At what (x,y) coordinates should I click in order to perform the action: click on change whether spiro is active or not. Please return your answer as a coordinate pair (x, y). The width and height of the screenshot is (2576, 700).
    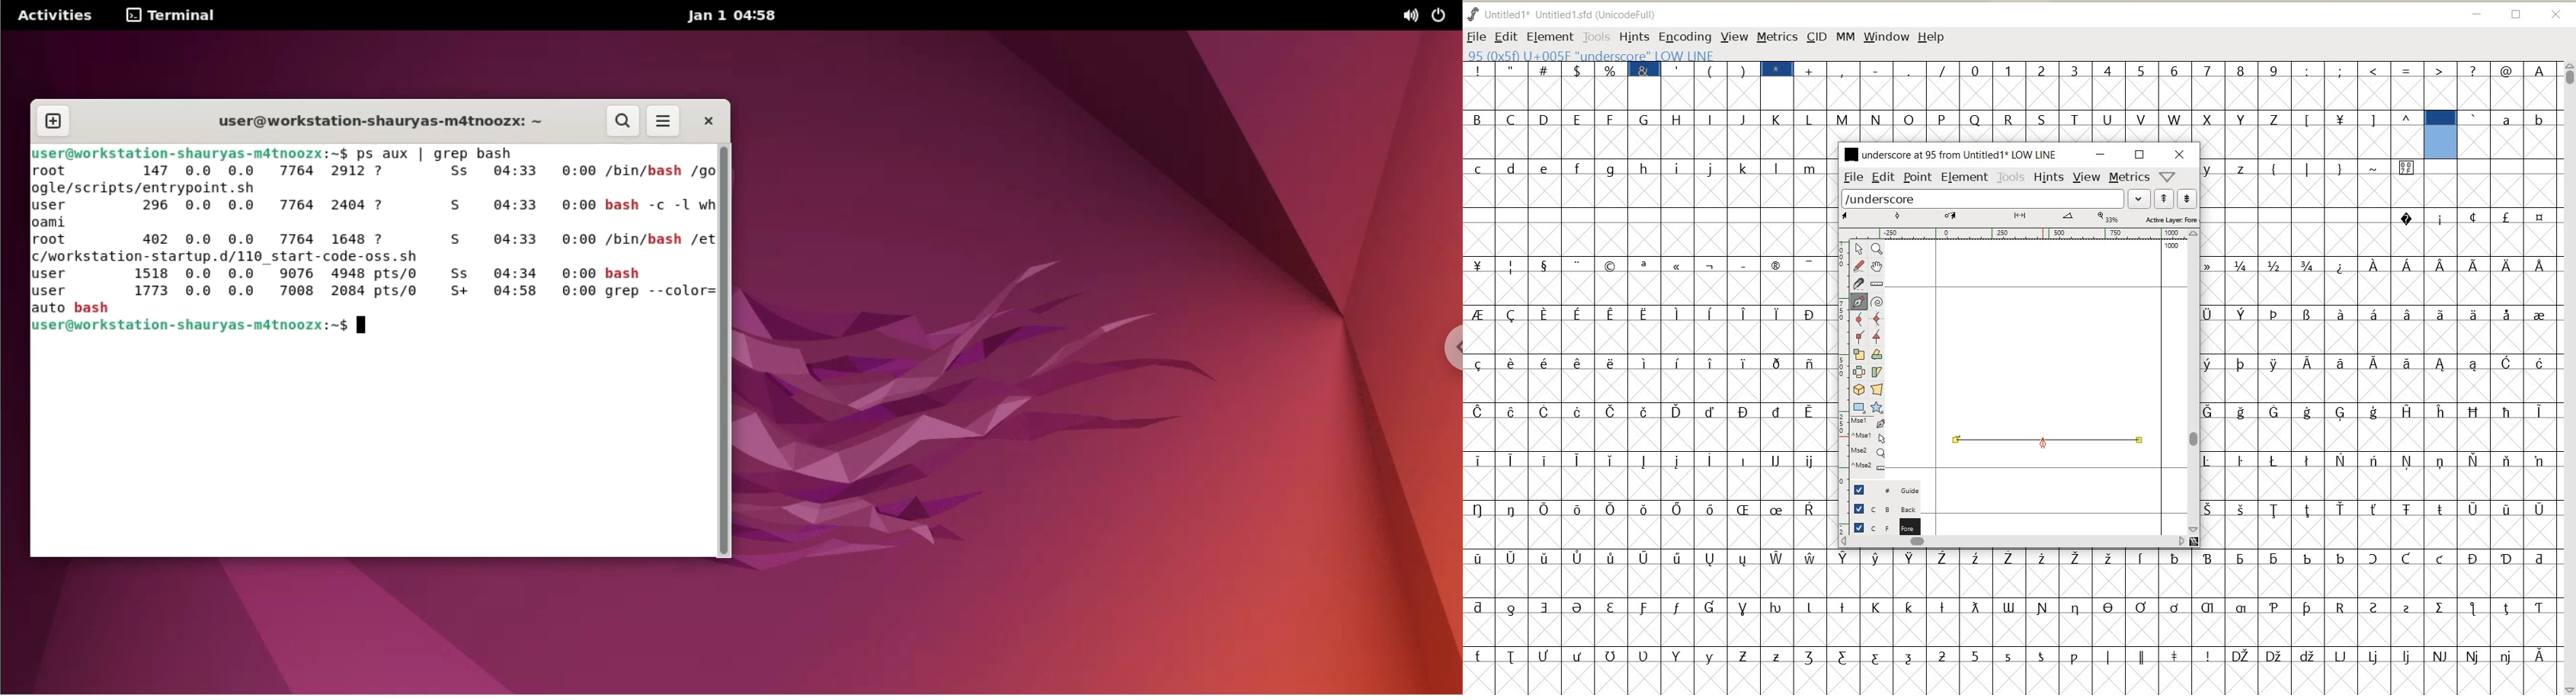
    Looking at the image, I should click on (1877, 300).